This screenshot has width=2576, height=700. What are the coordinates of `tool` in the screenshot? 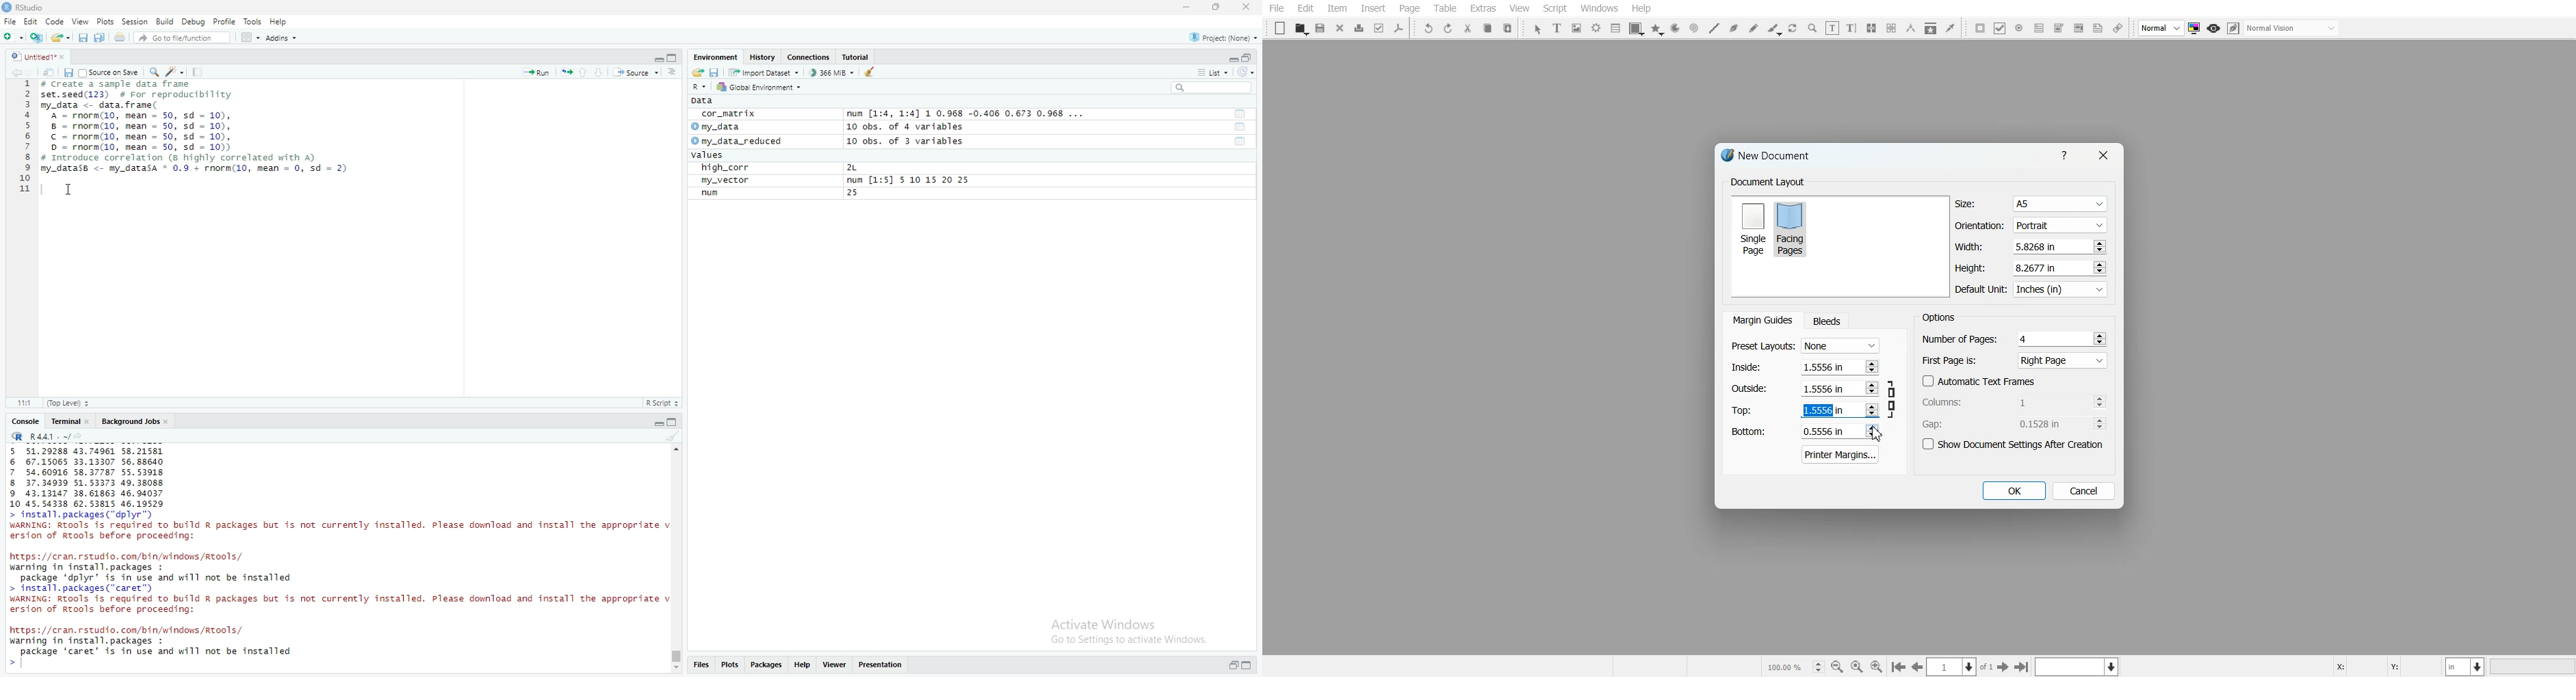 It's located at (1242, 141).